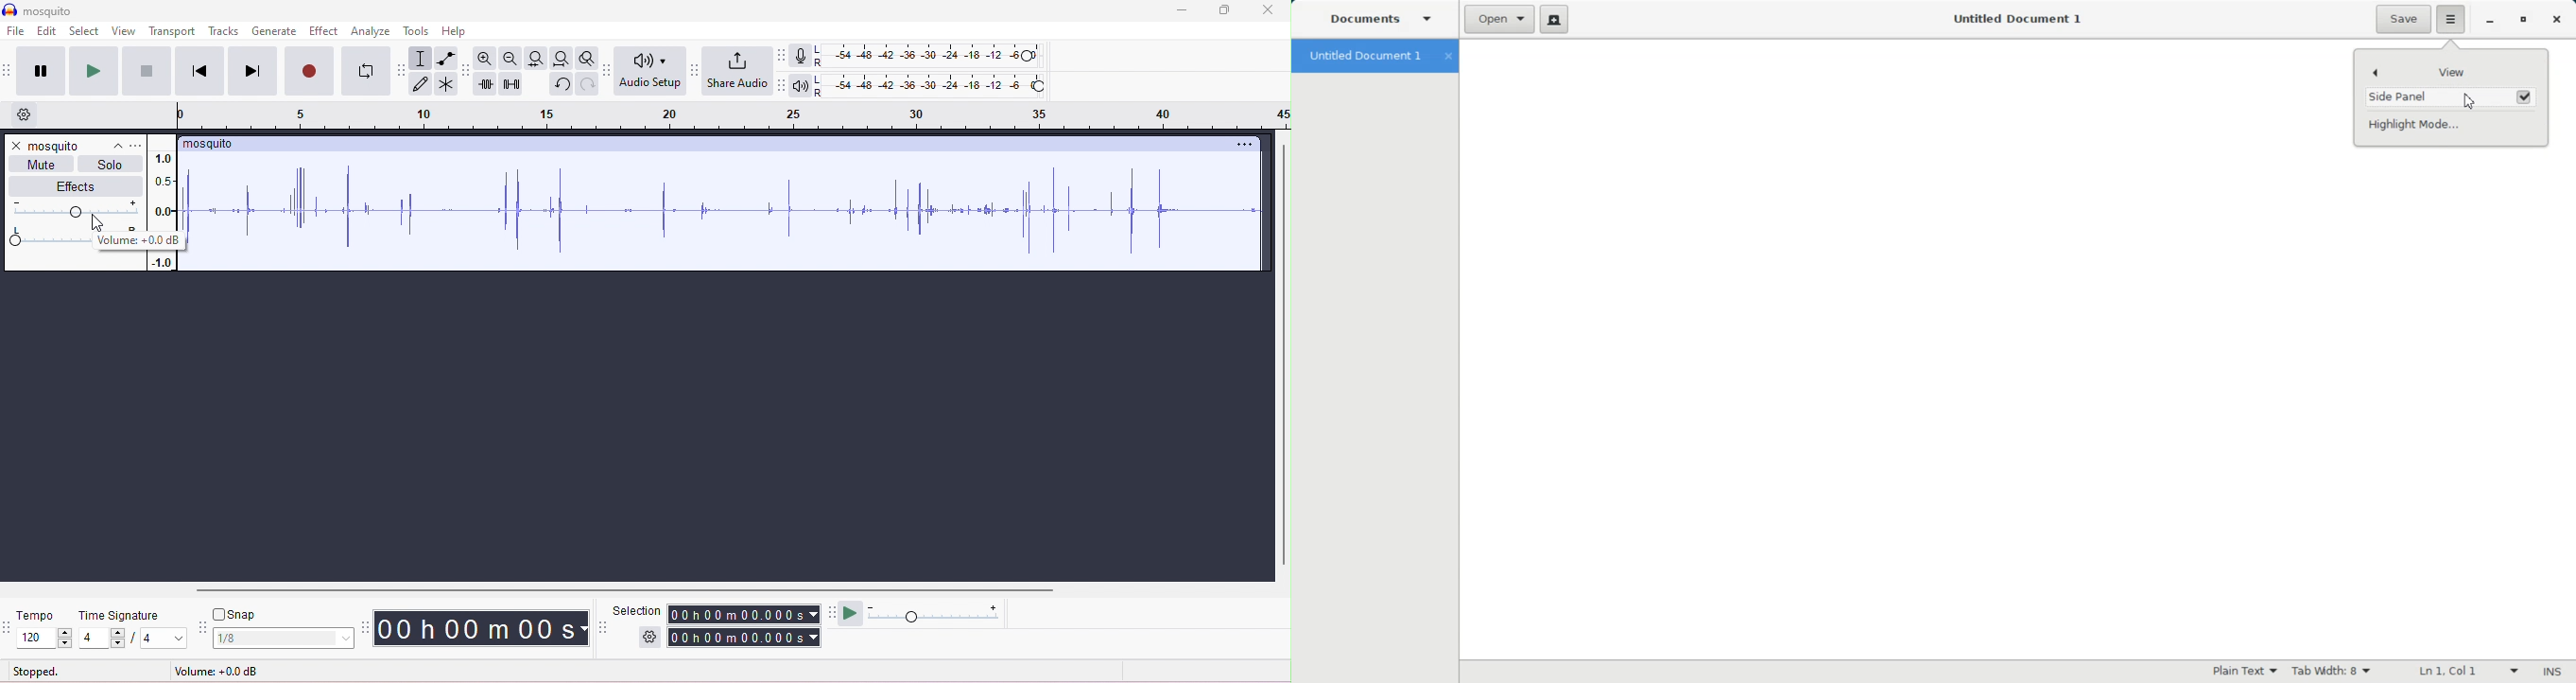 Image resolution: width=2576 pixels, height=700 pixels. I want to click on amplitude, so click(163, 189).